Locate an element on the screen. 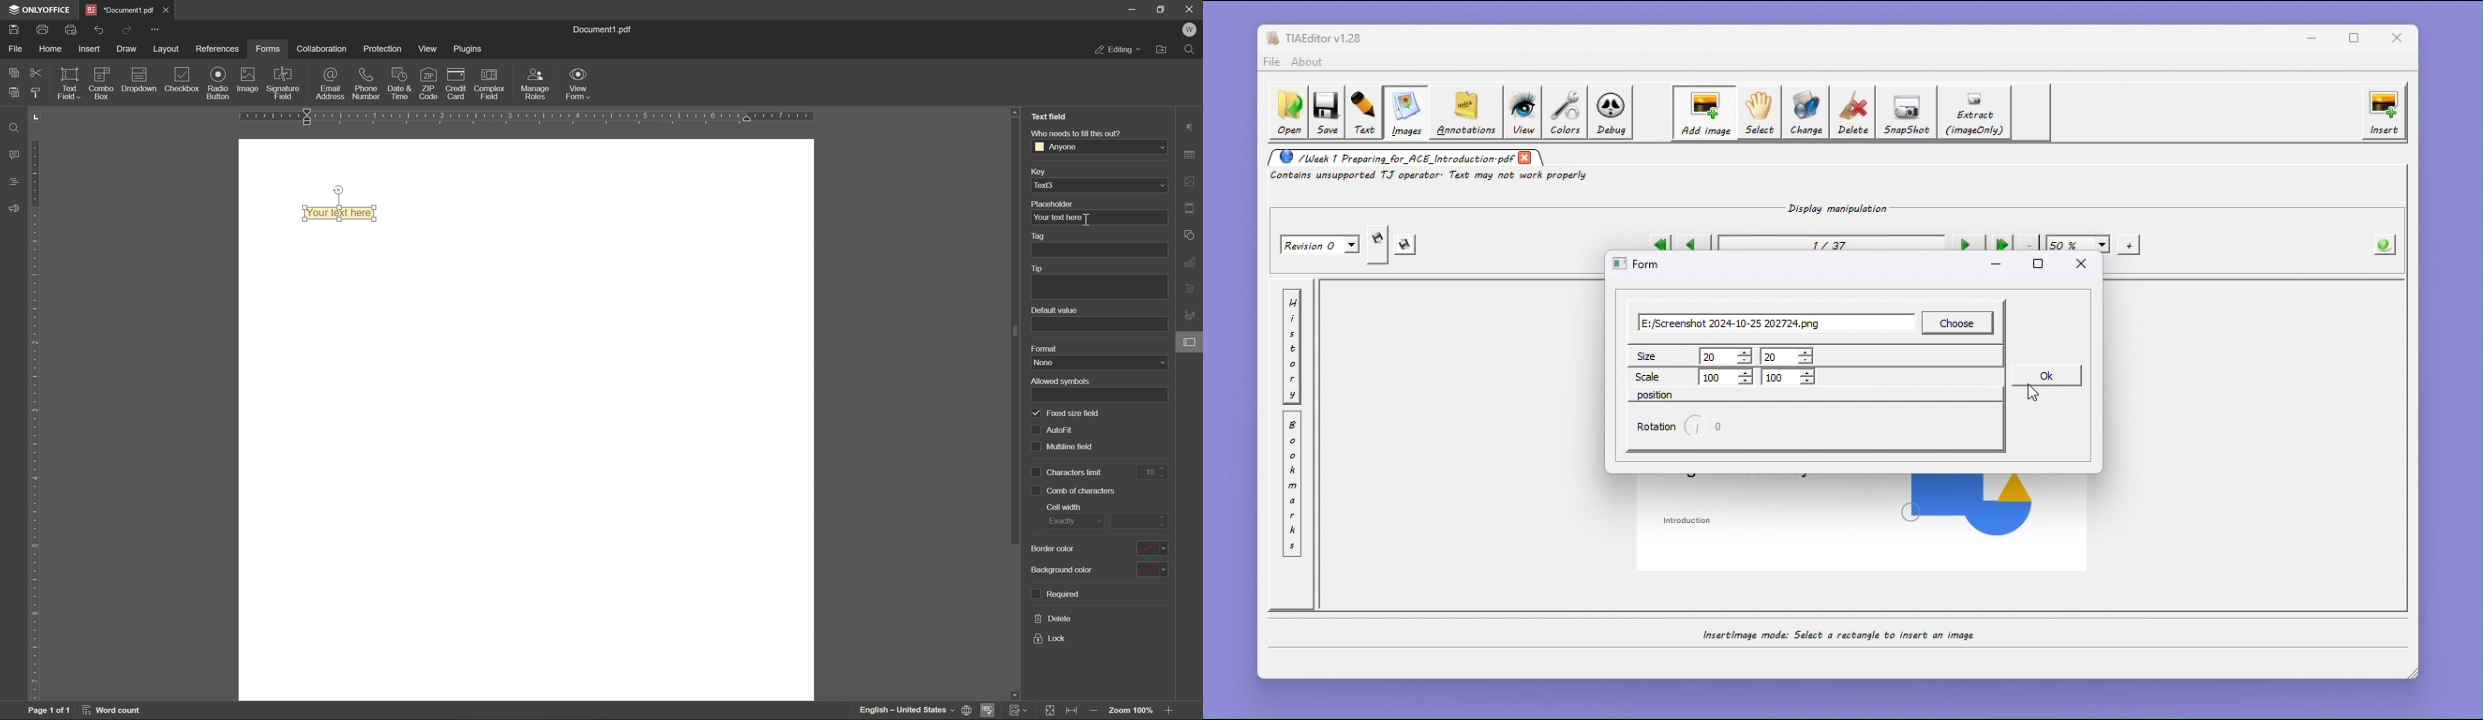 The image size is (2492, 728). who needs to fill this out? is located at coordinates (1082, 132).